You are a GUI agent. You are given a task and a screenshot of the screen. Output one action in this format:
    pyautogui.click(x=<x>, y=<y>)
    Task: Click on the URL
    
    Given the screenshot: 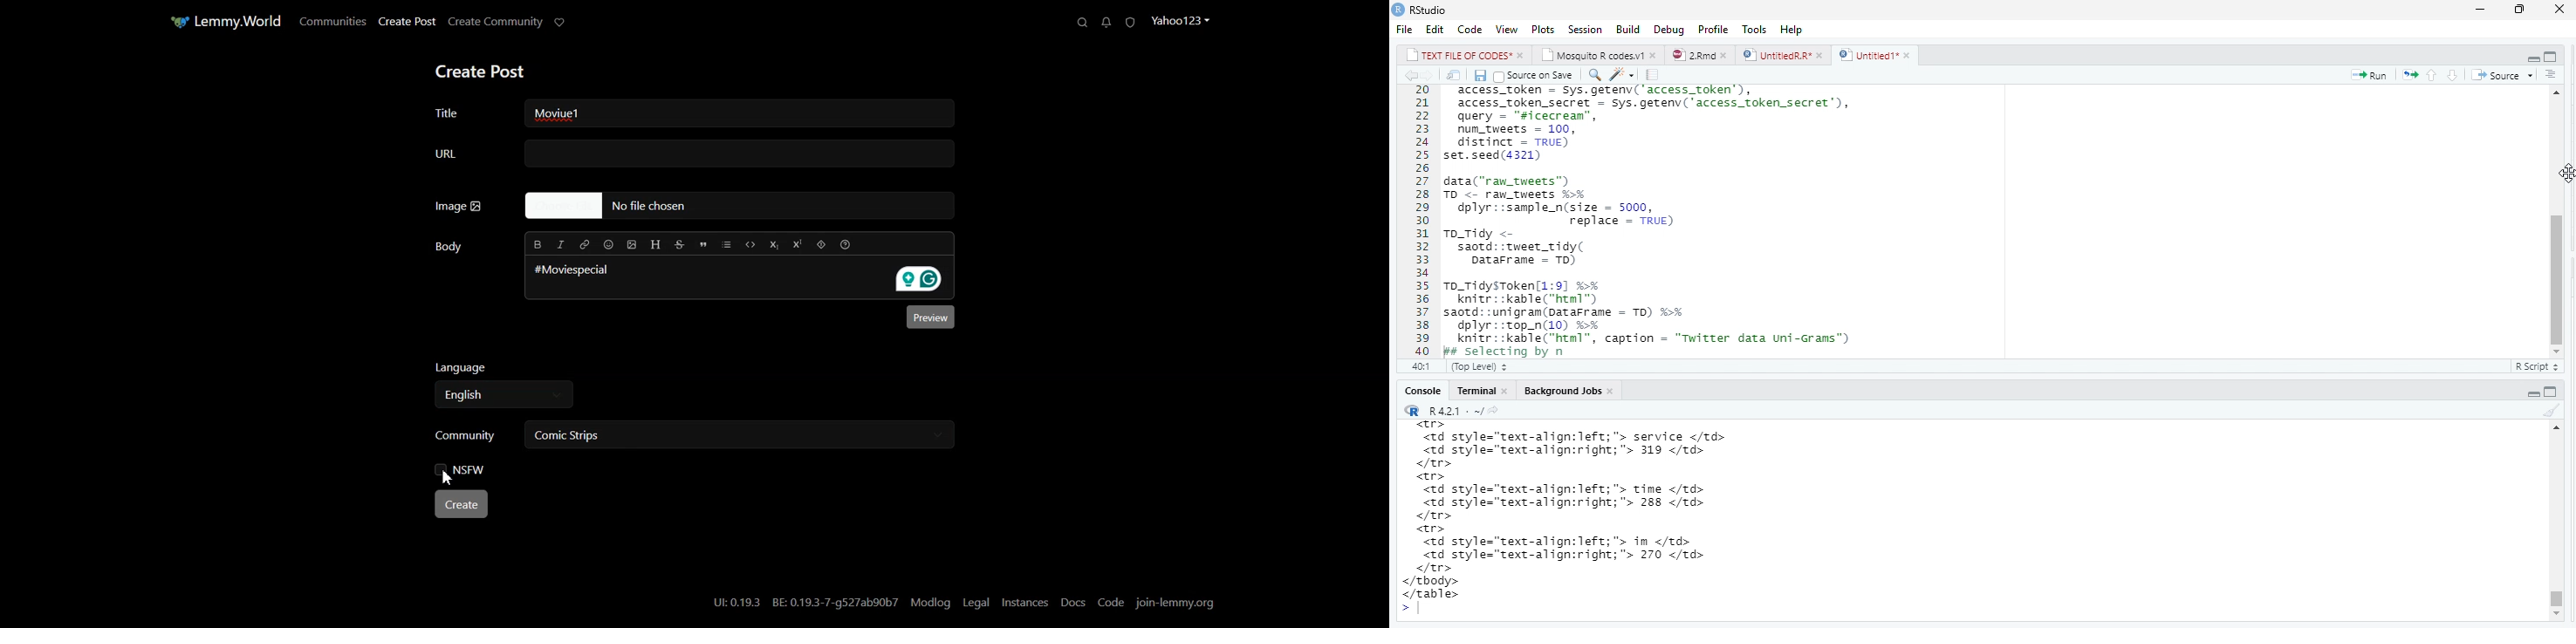 What is the action you would take?
    pyautogui.click(x=691, y=154)
    